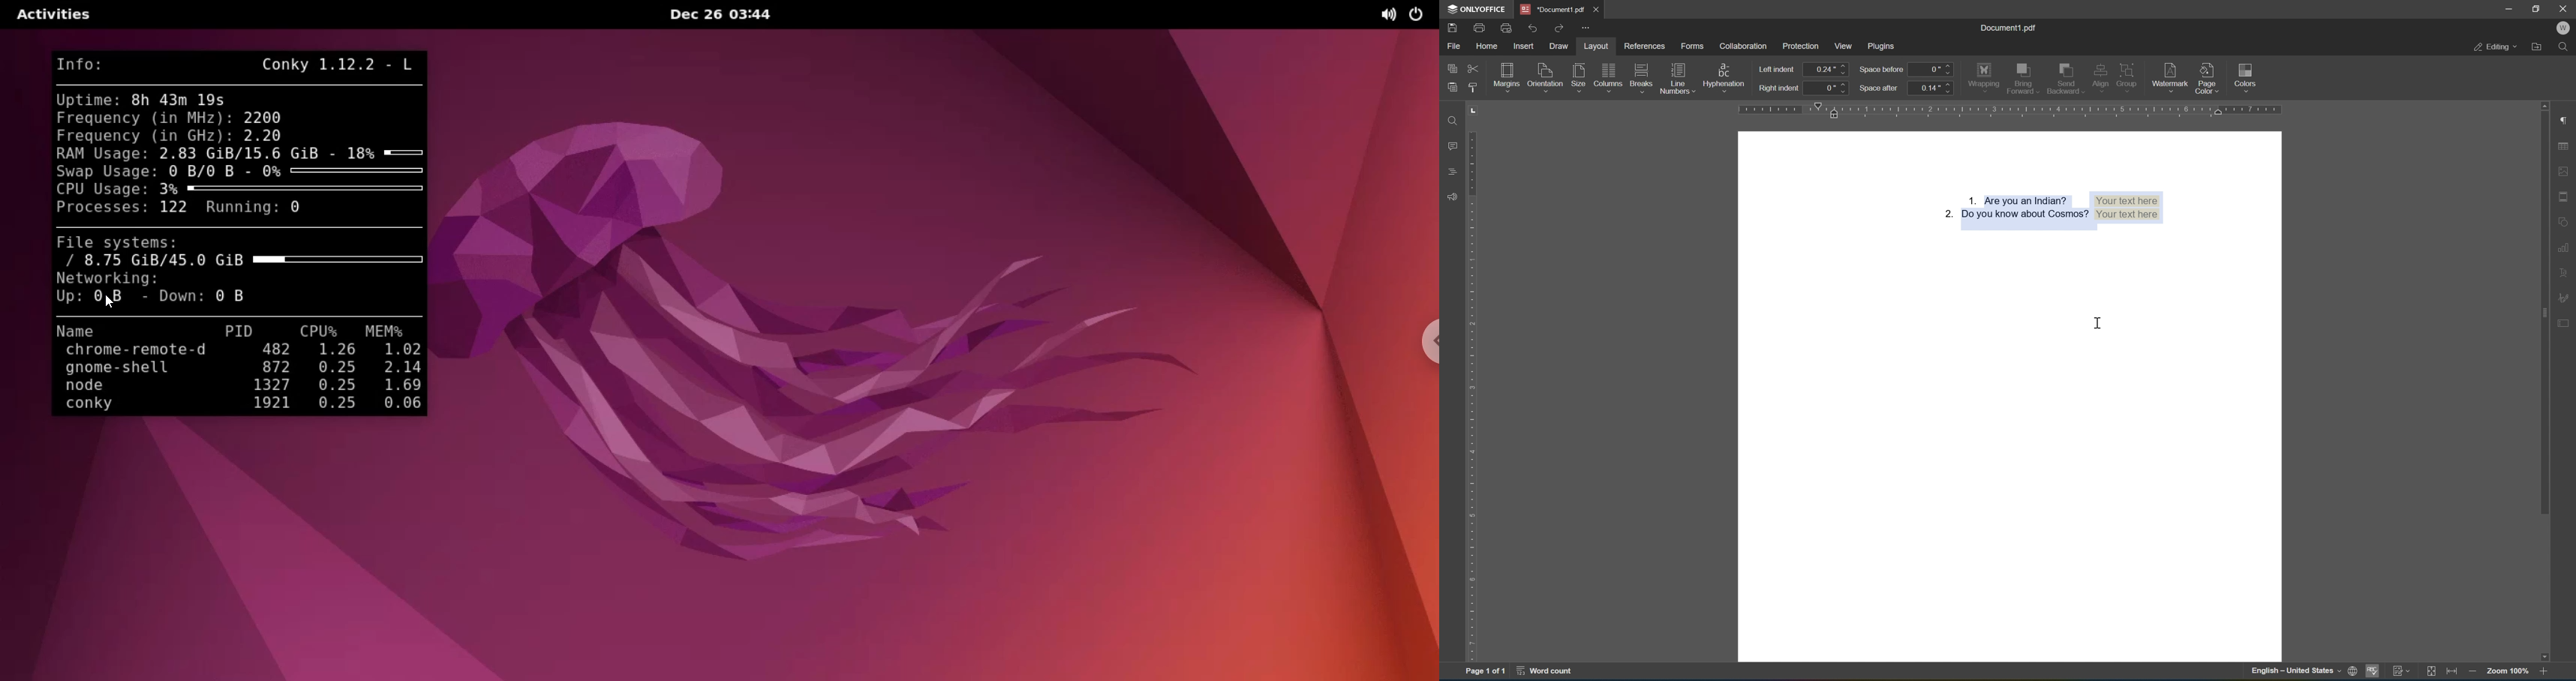  I want to click on customize quick access toolbar, so click(1589, 29).